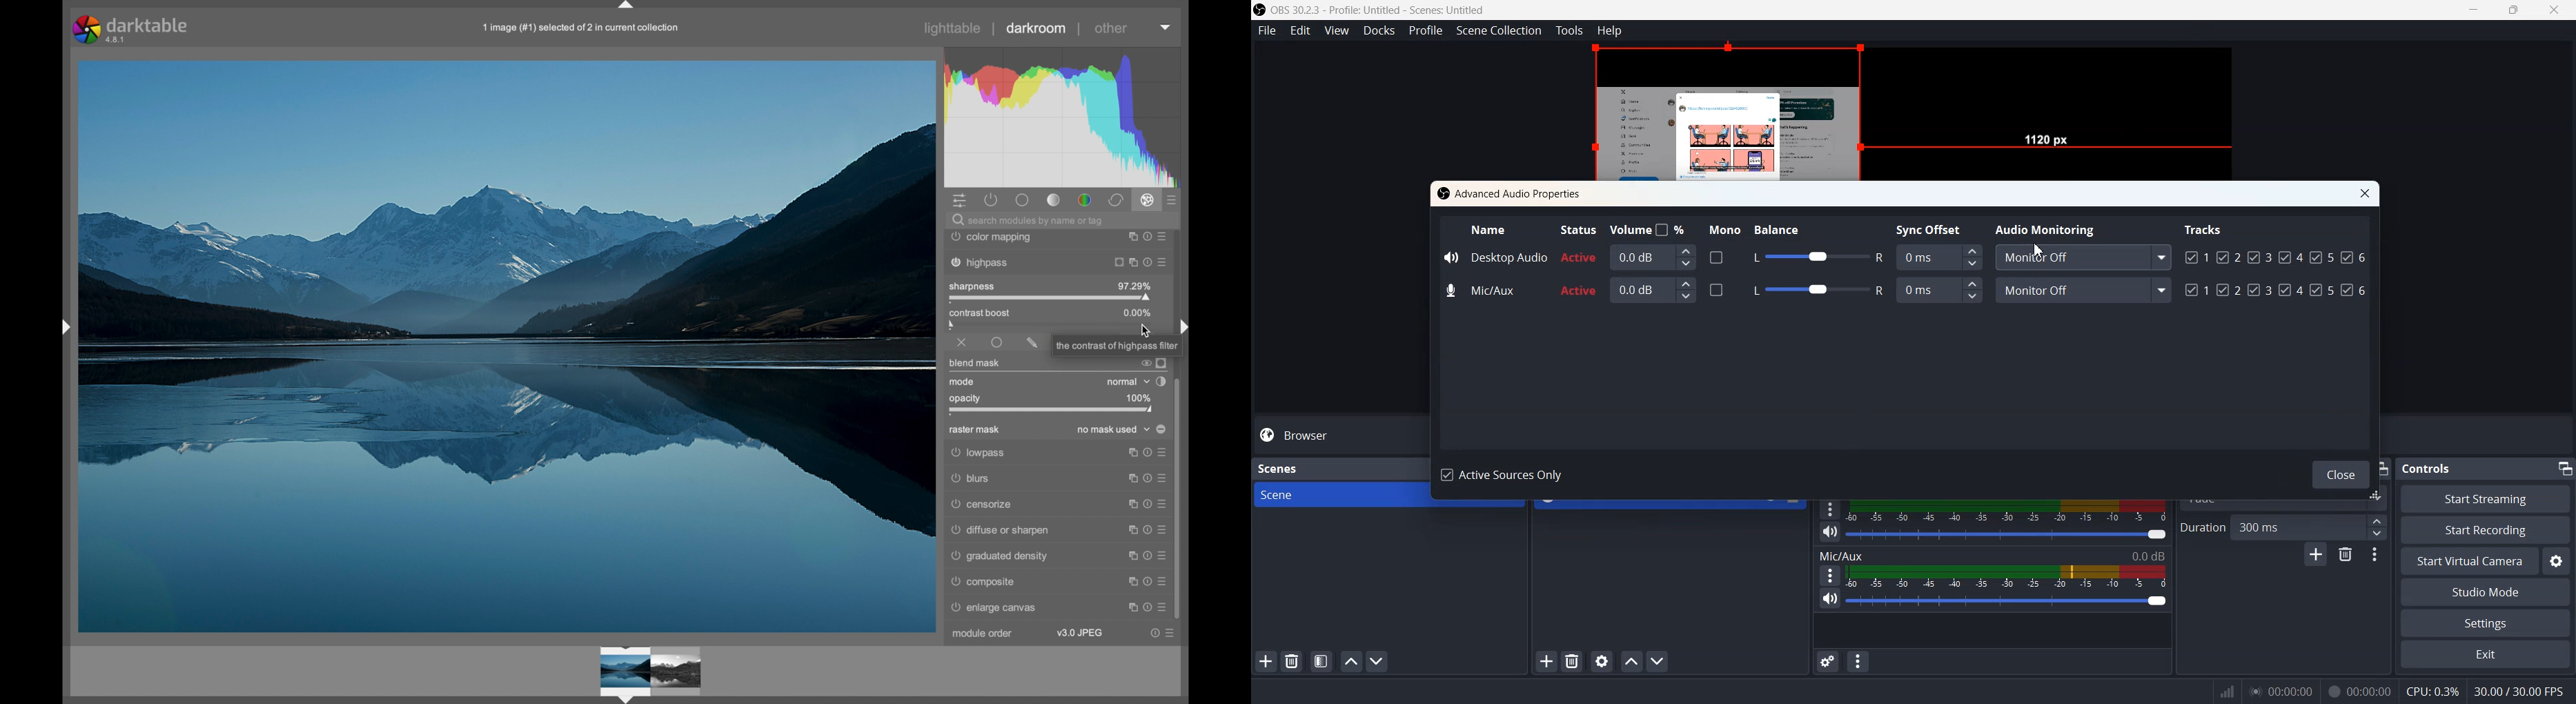 The width and height of the screenshot is (2576, 728). Describe the element at coordinates (1054, 200) in the screenshot. I see `tone` at that location.